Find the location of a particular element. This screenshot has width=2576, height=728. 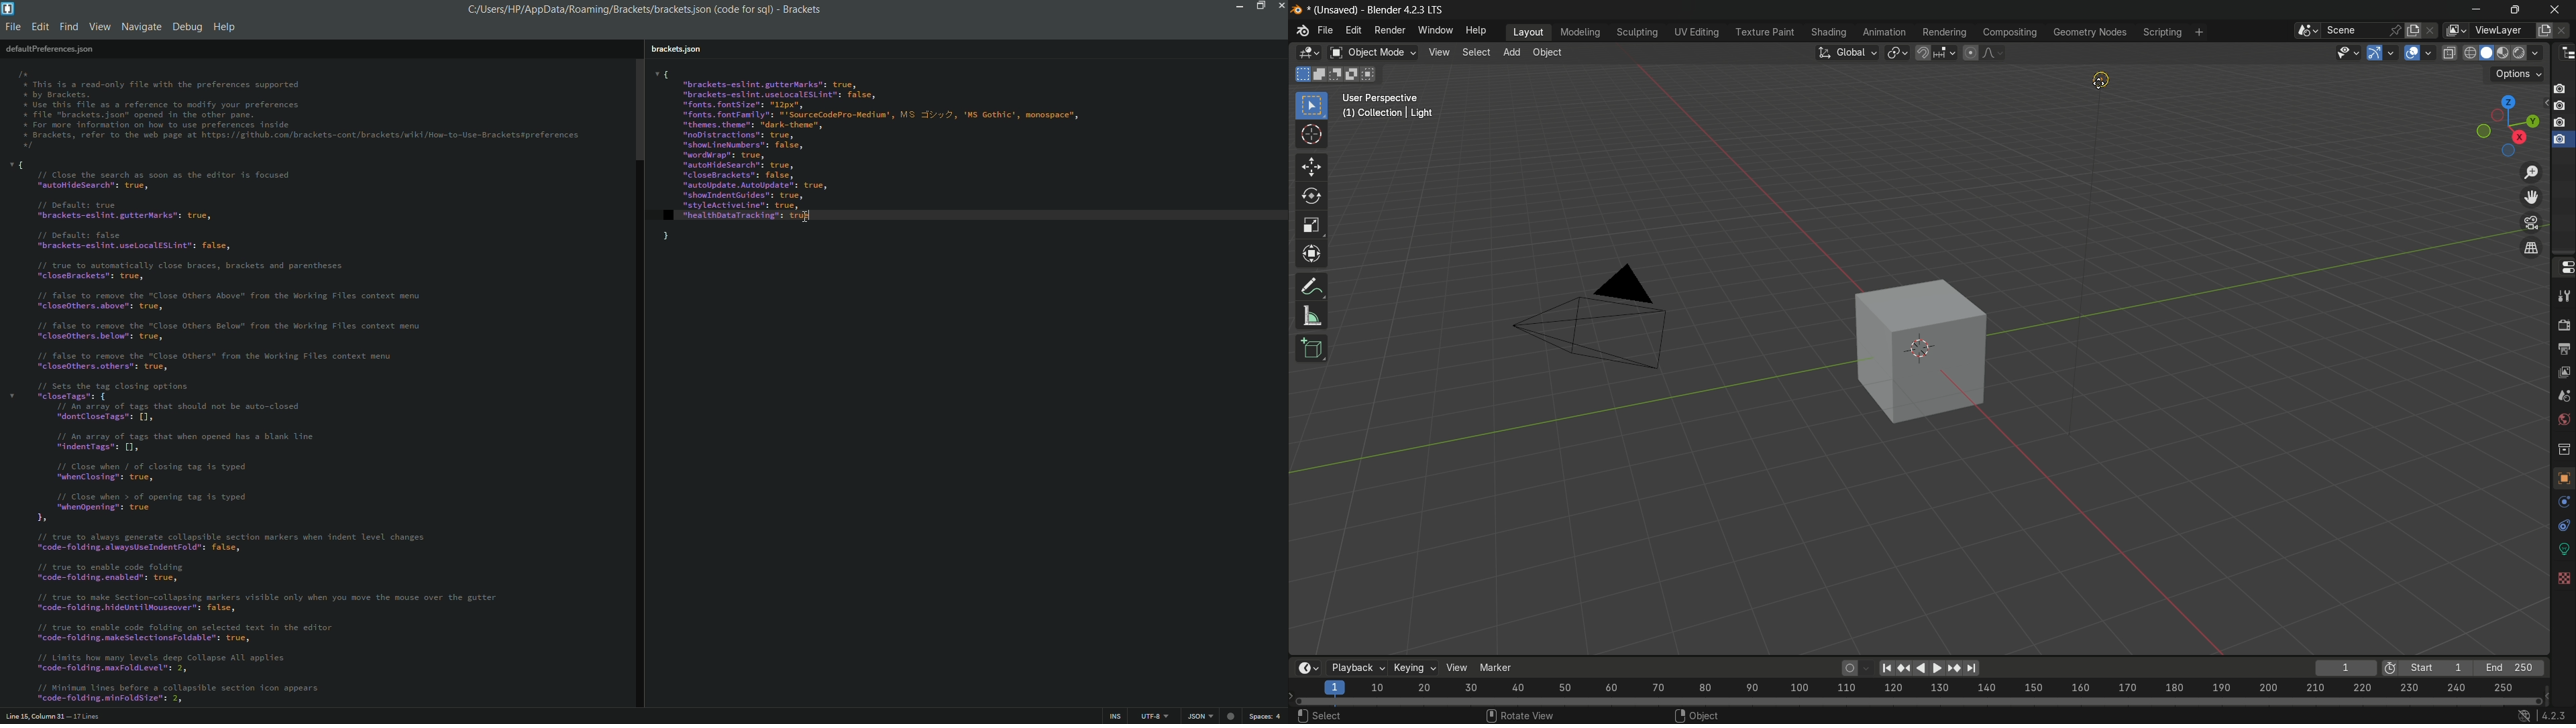

jump to endpoint is located at coordinates (1886, 667).